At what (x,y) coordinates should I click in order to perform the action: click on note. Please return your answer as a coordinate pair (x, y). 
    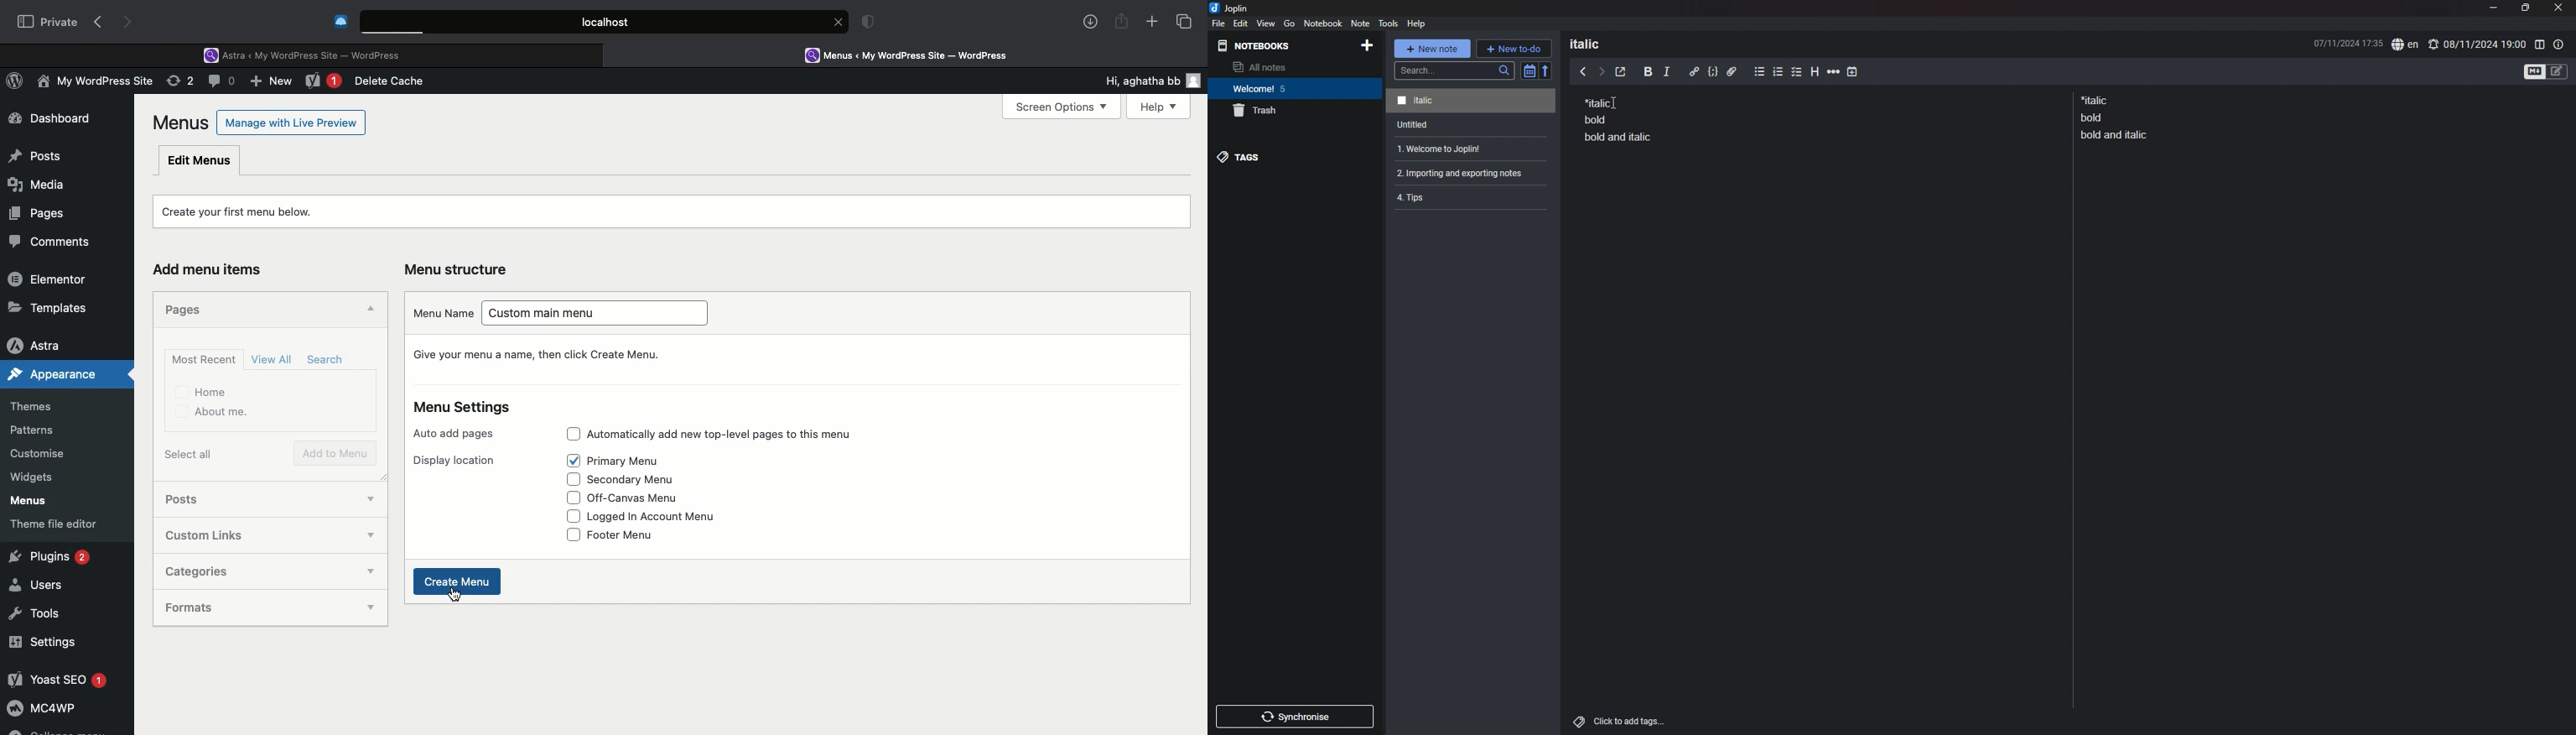
    Looking at the image, I should click on (1618, 118).